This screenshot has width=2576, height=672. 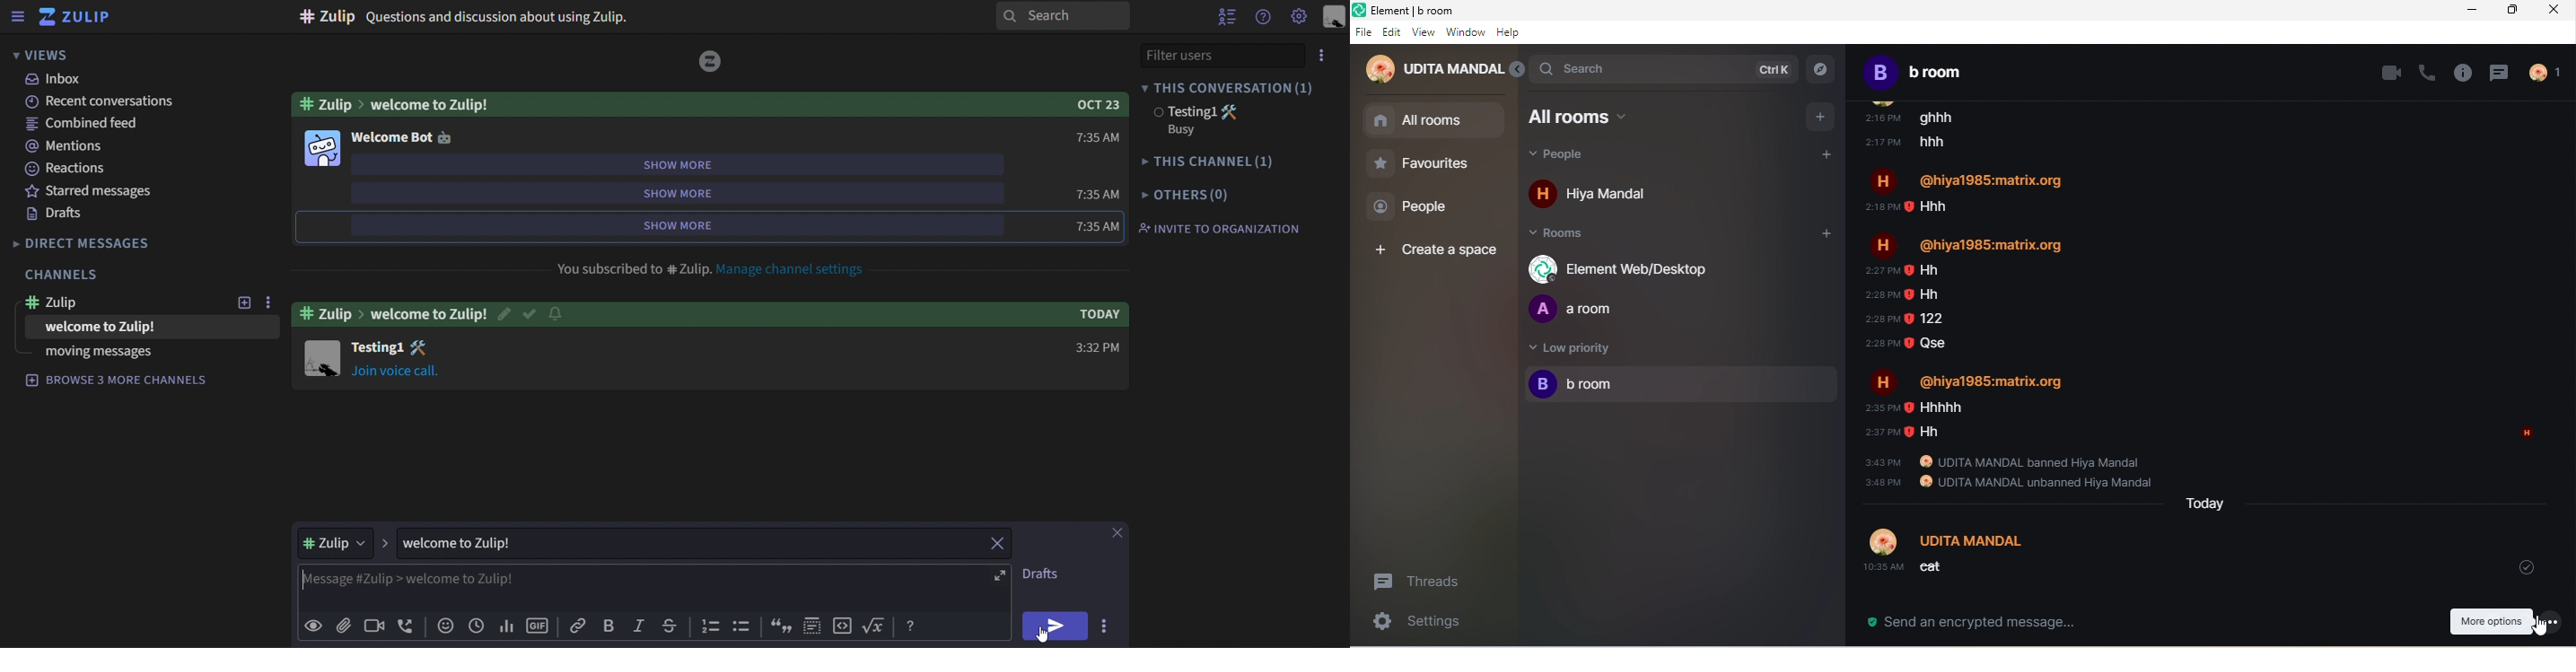 What do you see at coordinates (1581, 310) in the screenshot?
I see `a room` at bounding box center [1581, 310].